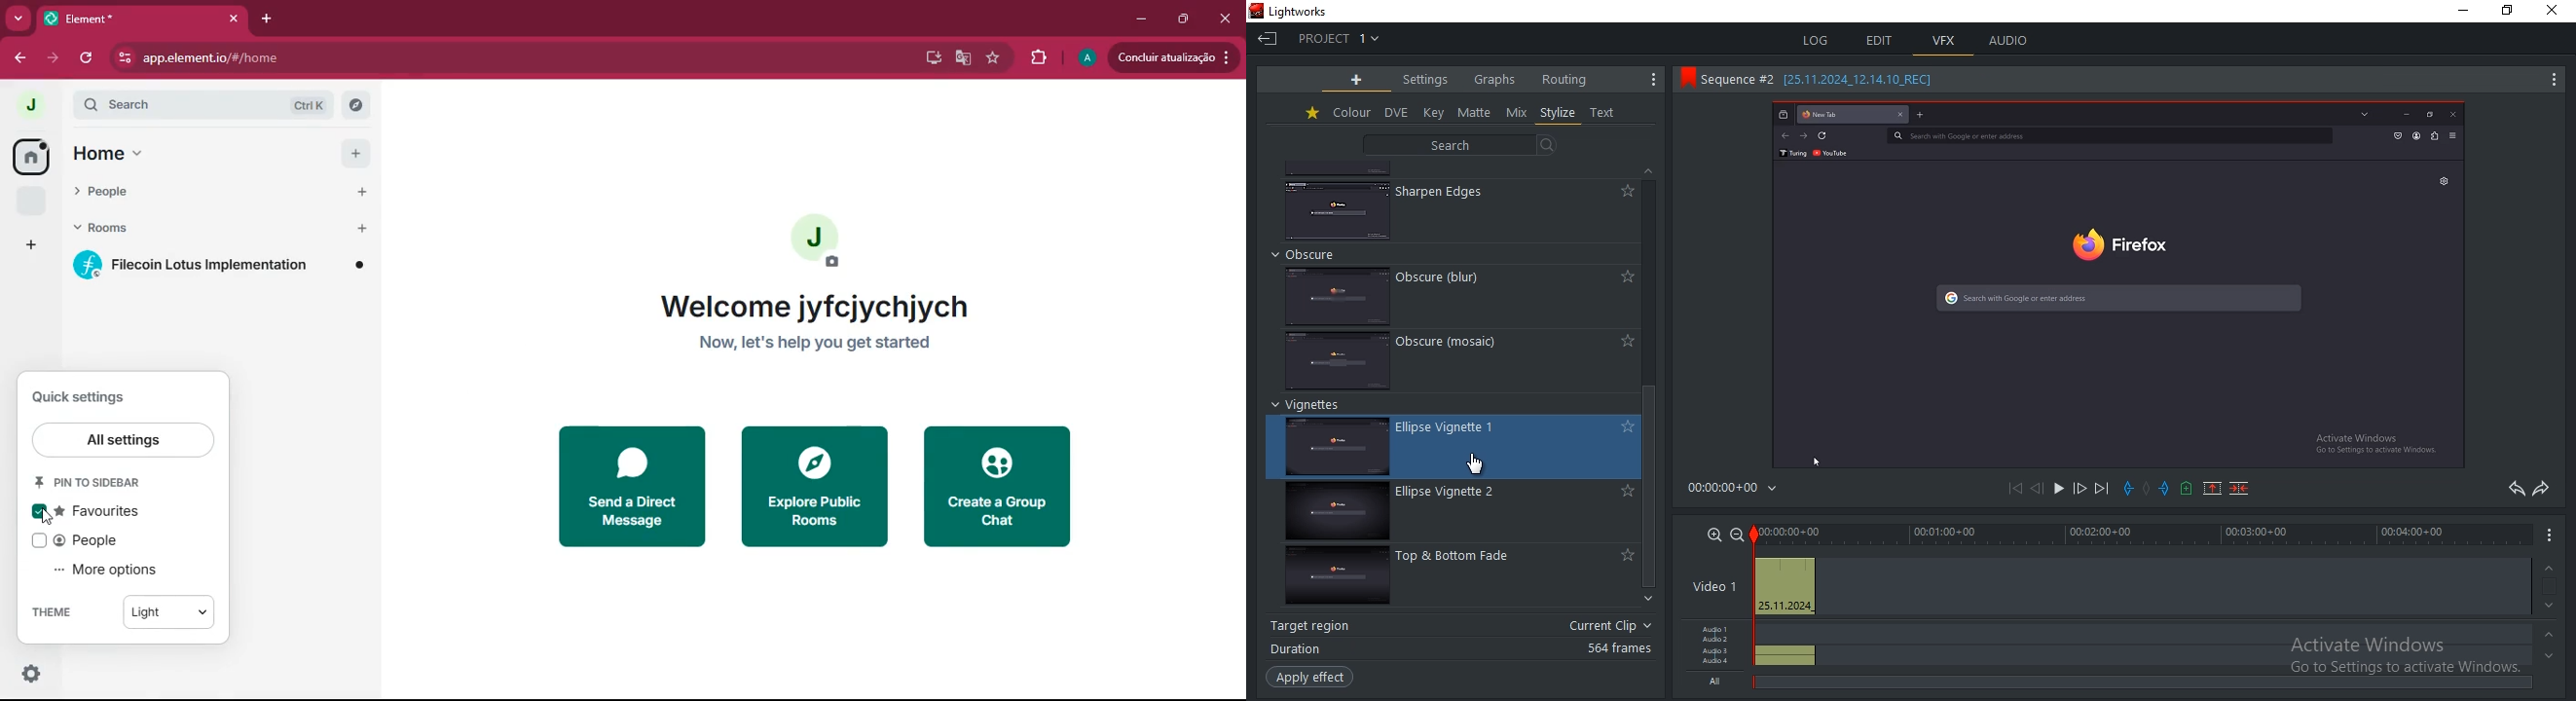 The image size is (2576, 728). What do you see at coordinates (1310, 406) in the screenshot?
I see `Vignettes drop down menu` at bounding box center [1310, 406].